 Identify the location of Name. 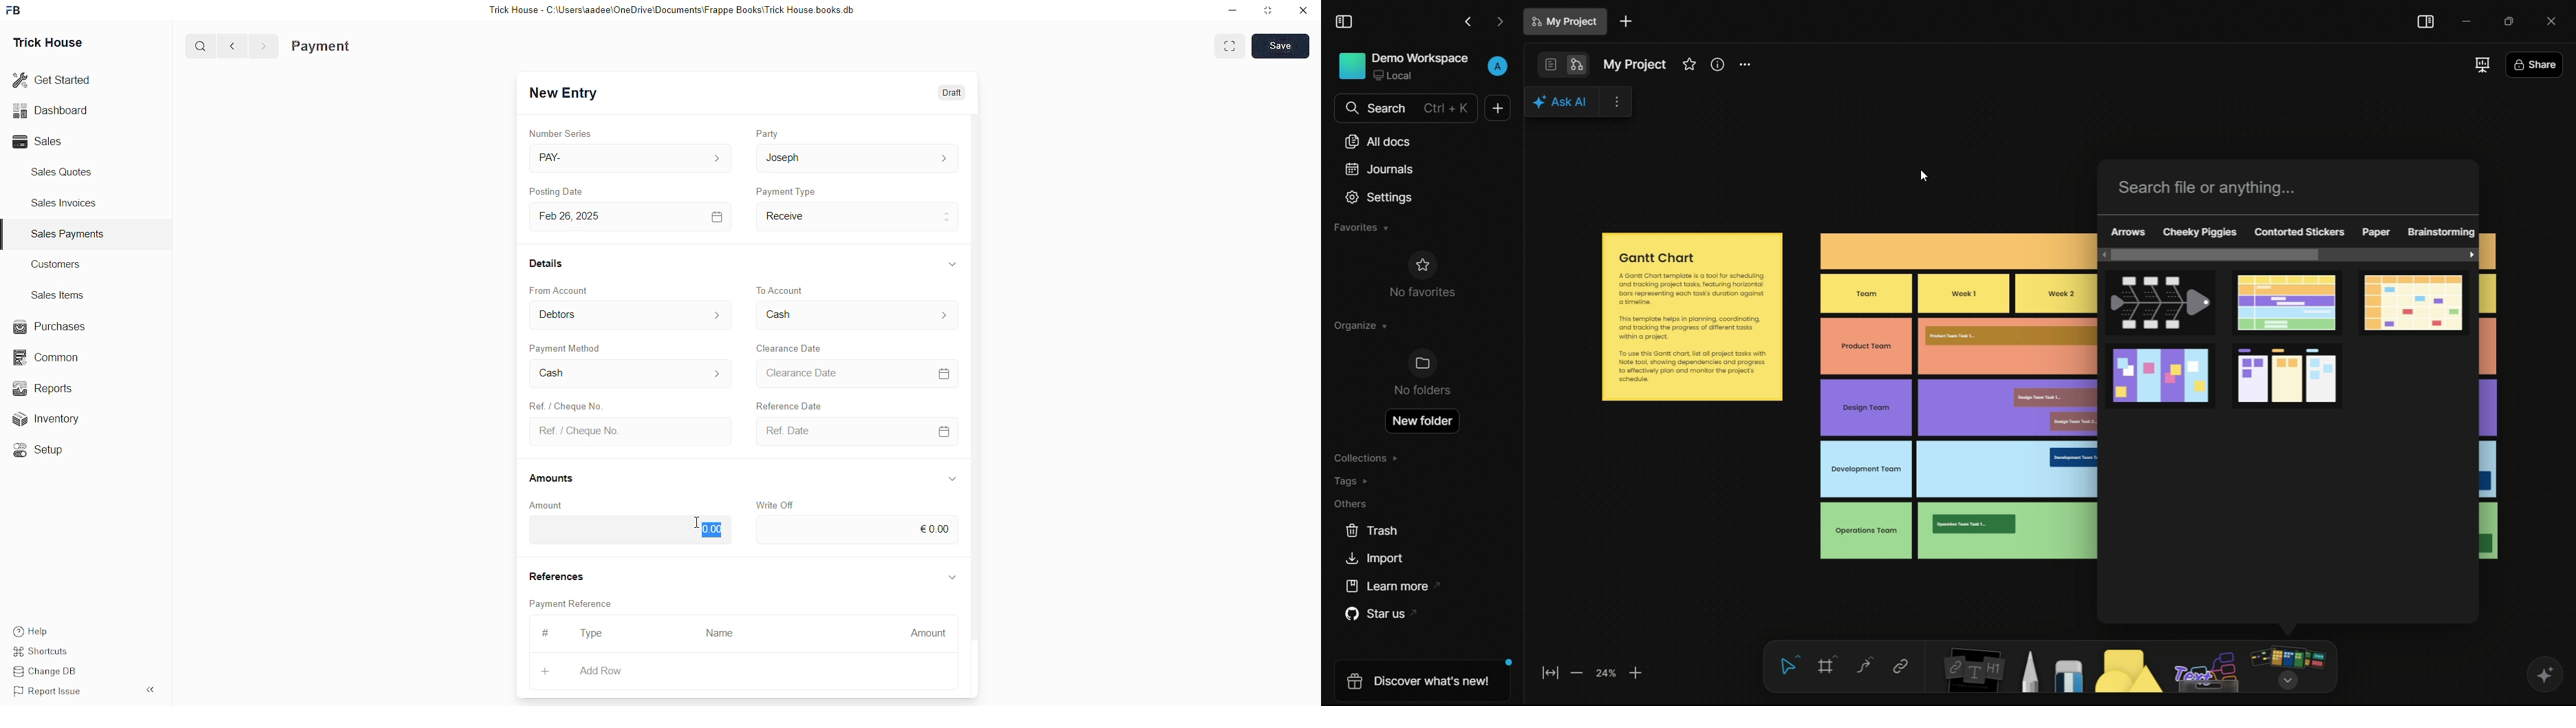
(724, 634).